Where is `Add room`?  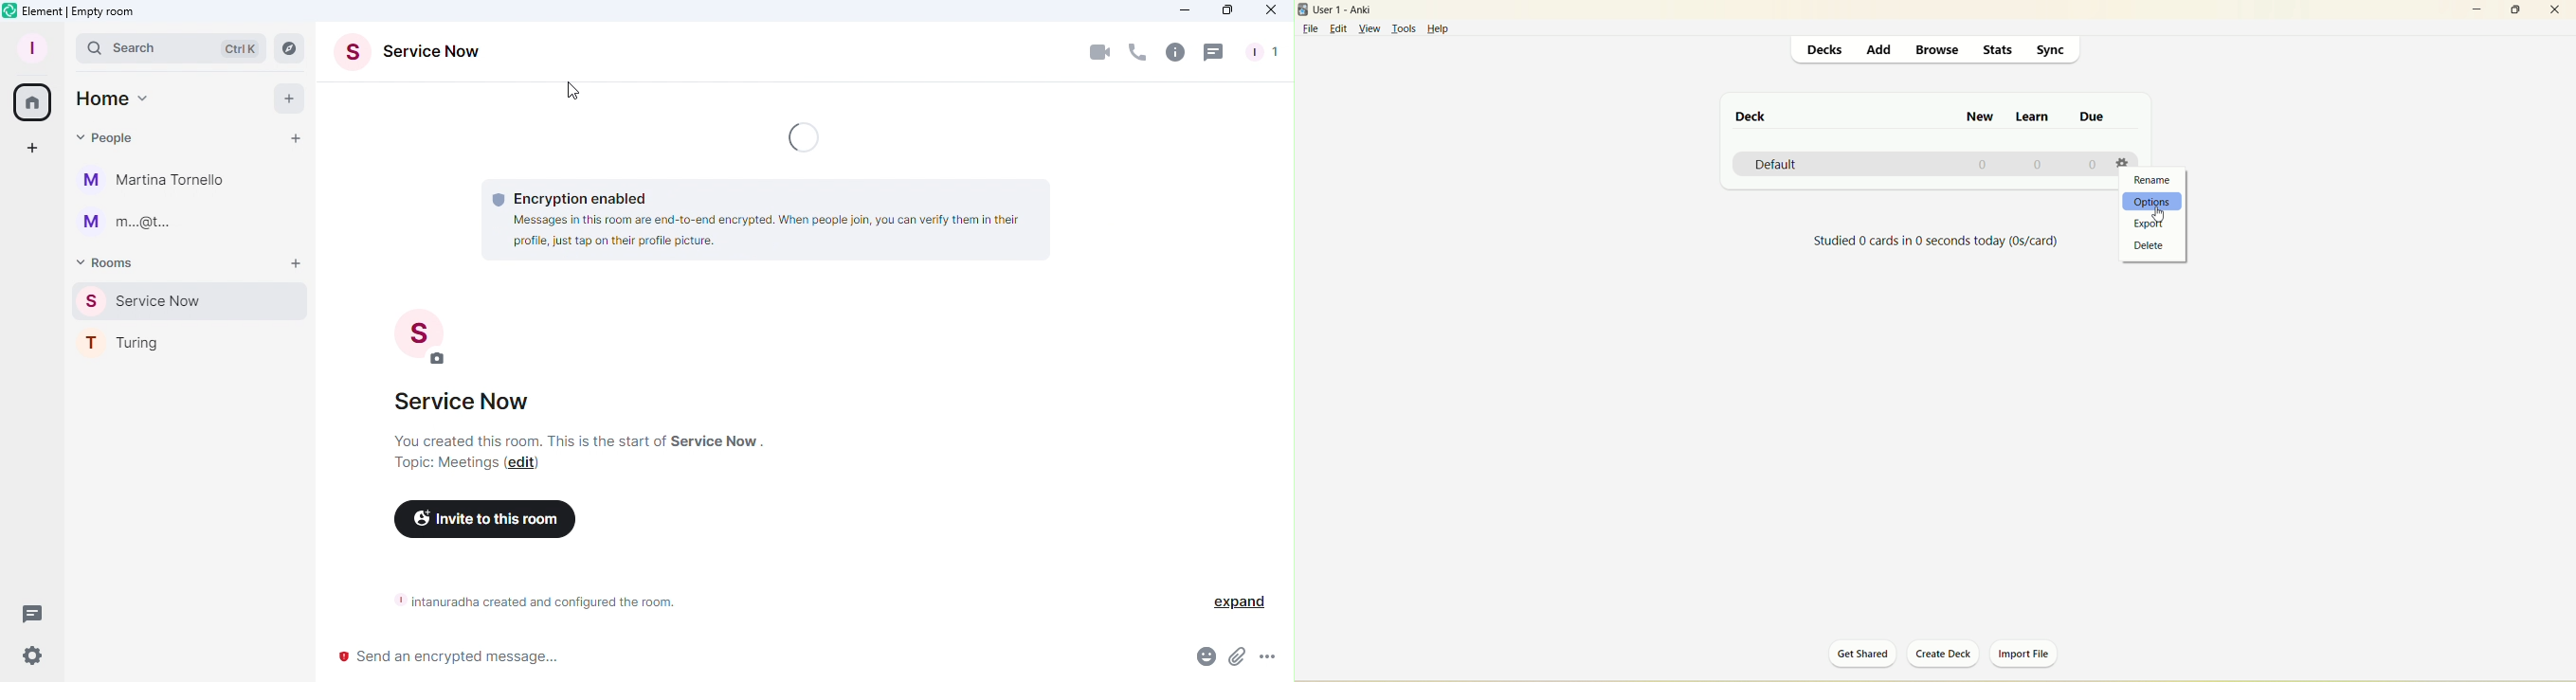
Add room is located at coordinates (298, 264).